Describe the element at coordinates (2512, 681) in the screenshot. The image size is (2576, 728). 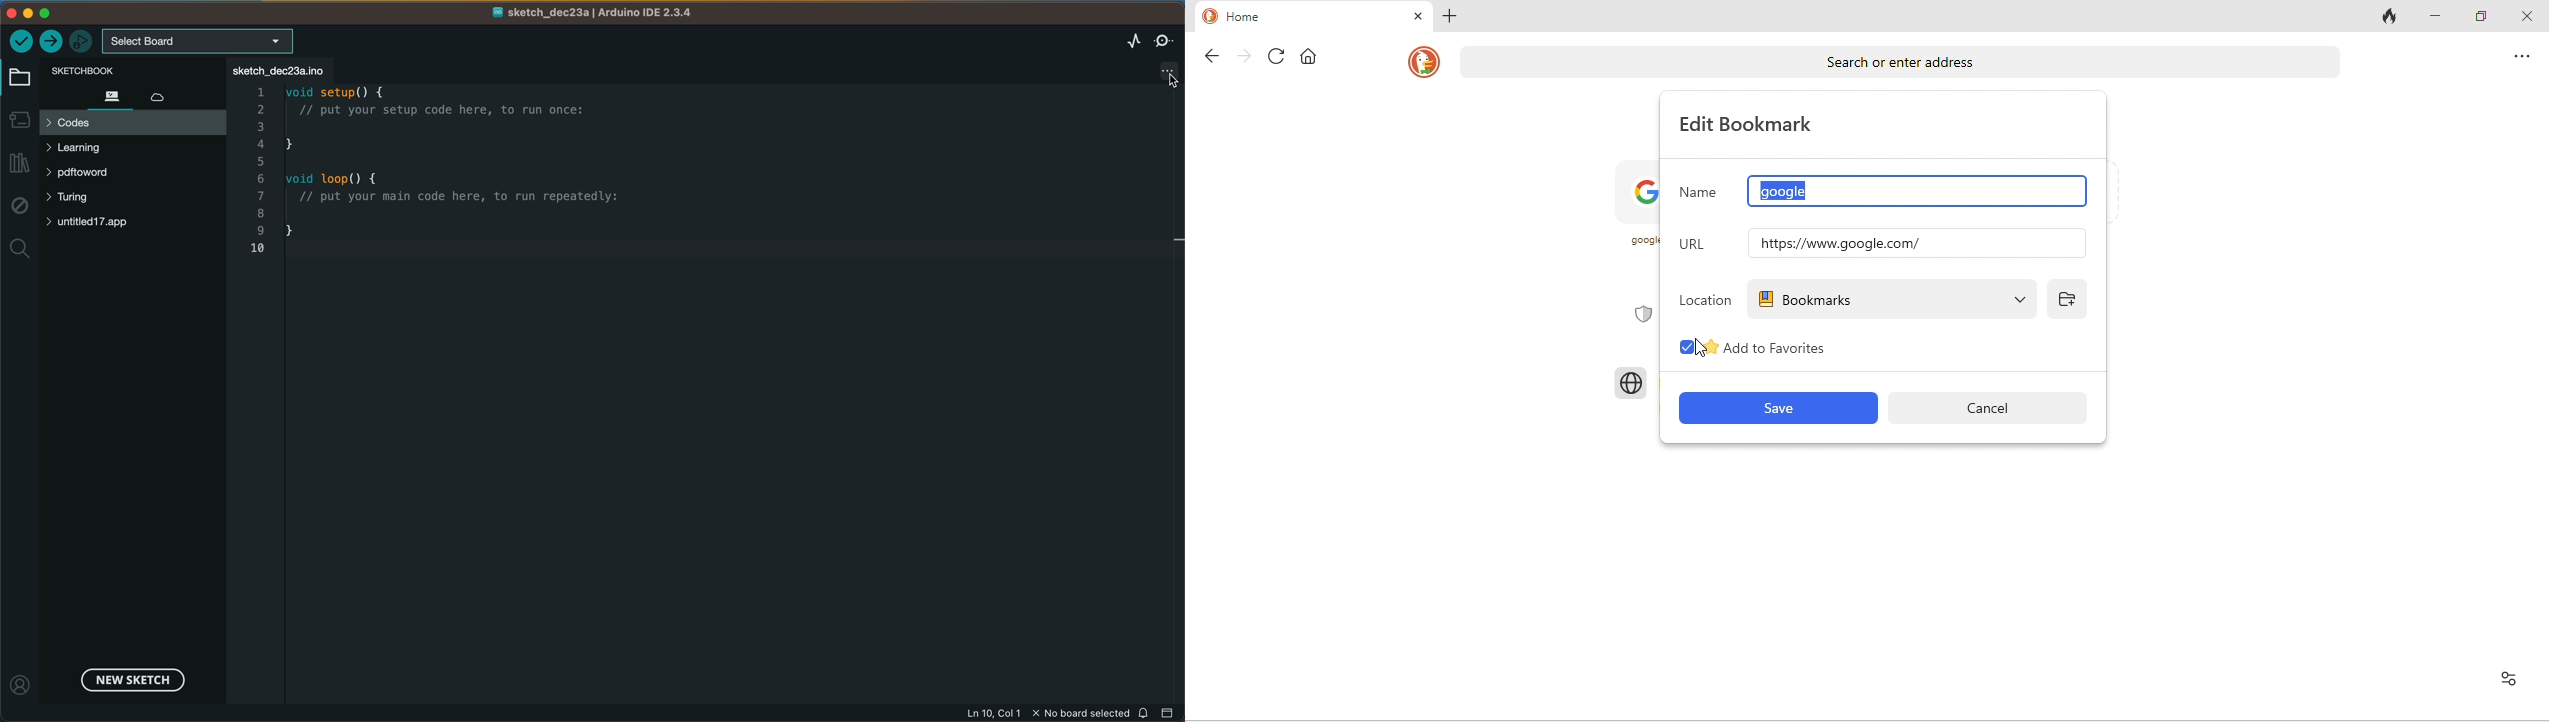
I see `View site information` at that location.